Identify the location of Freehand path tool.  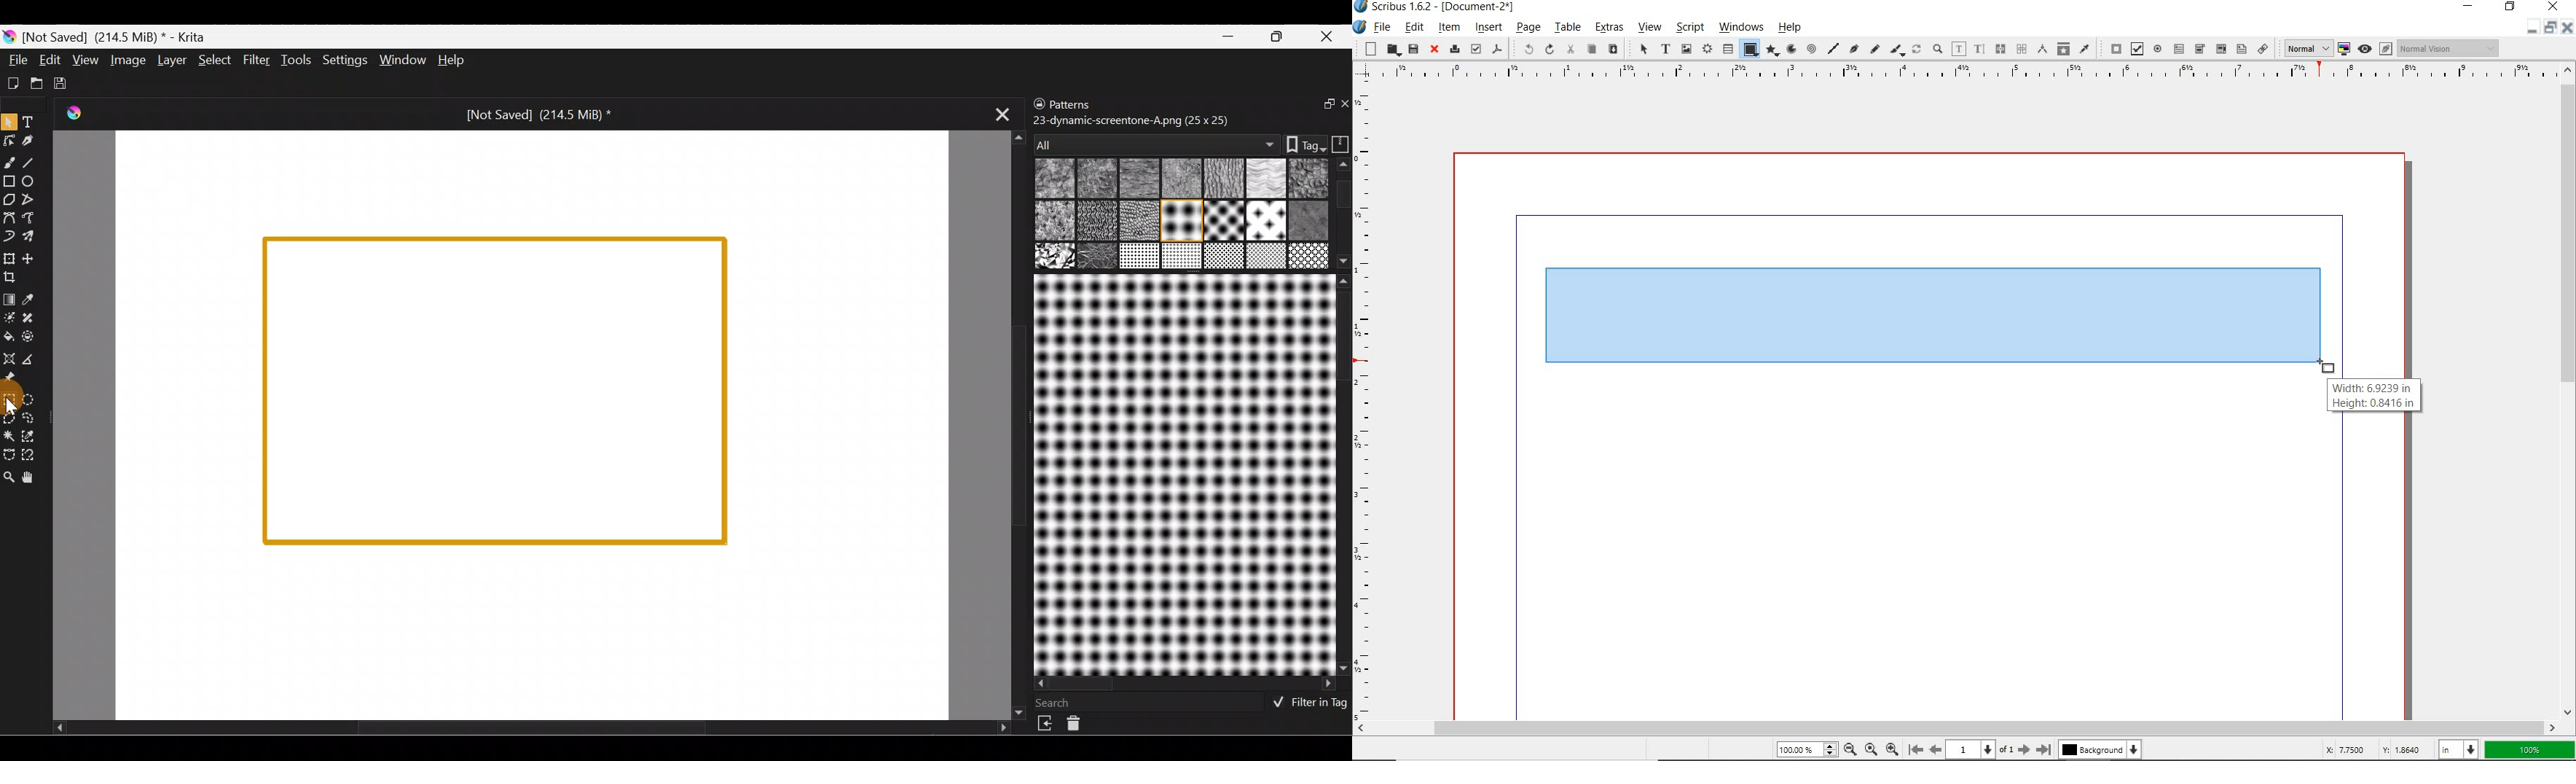
(31, 218).